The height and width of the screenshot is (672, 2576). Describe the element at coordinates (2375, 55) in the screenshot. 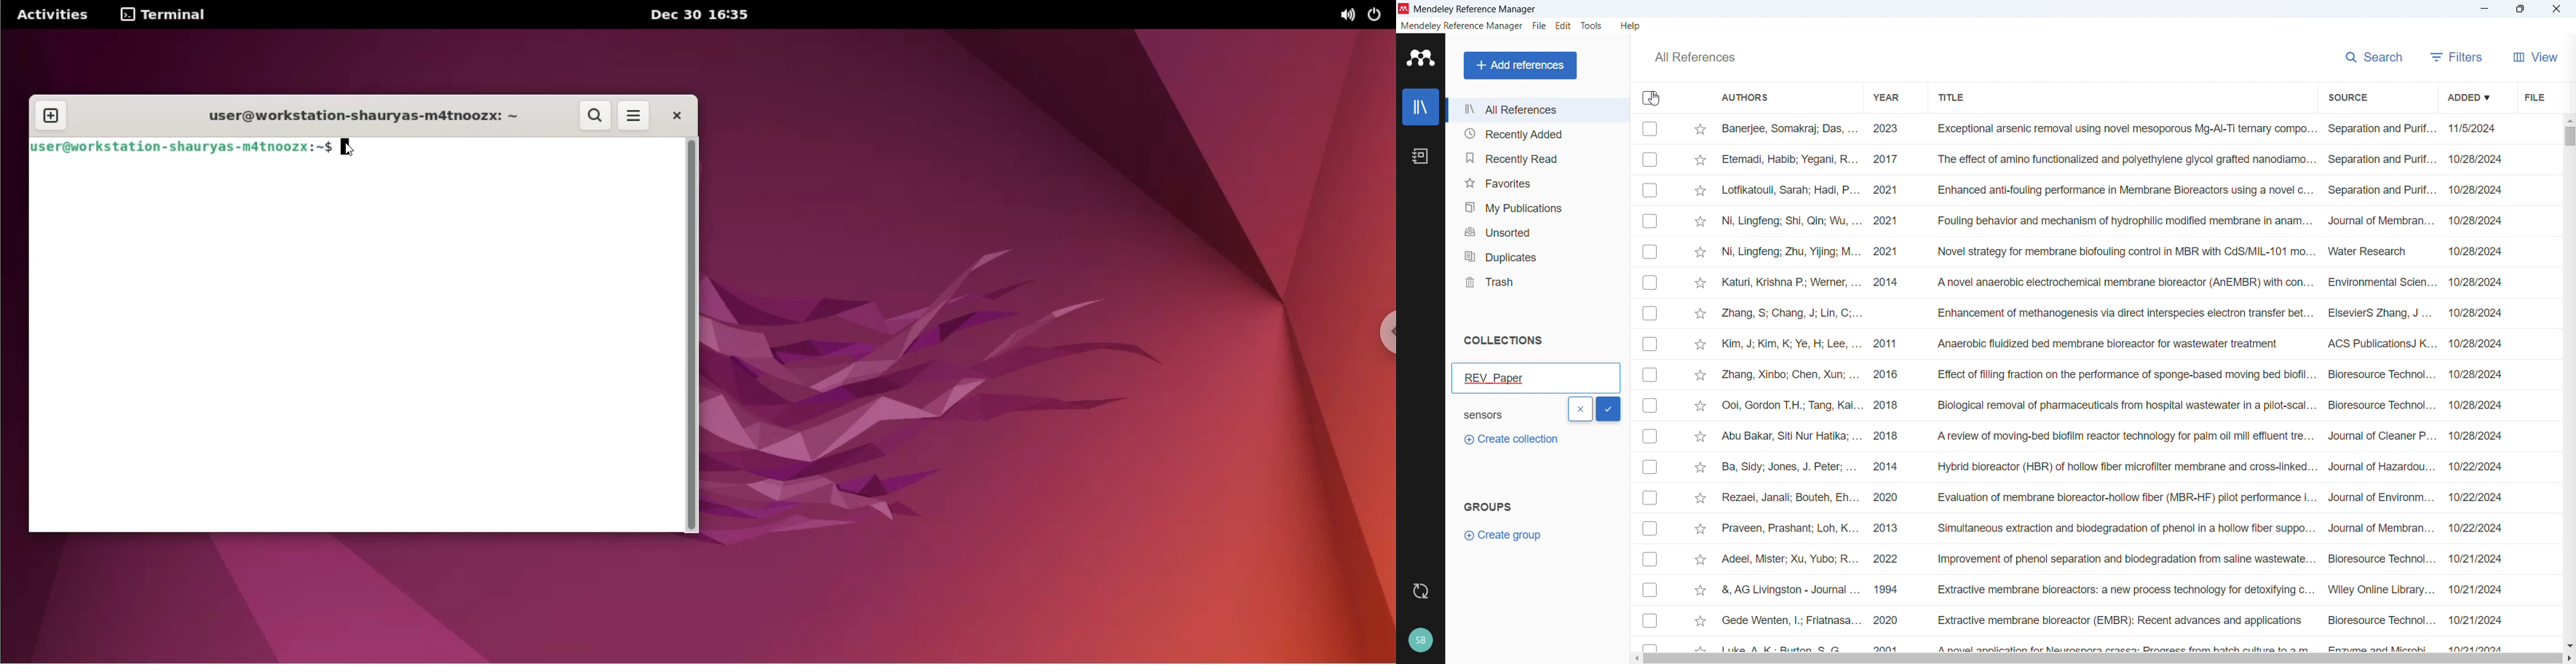

I see `Search ` at that location.